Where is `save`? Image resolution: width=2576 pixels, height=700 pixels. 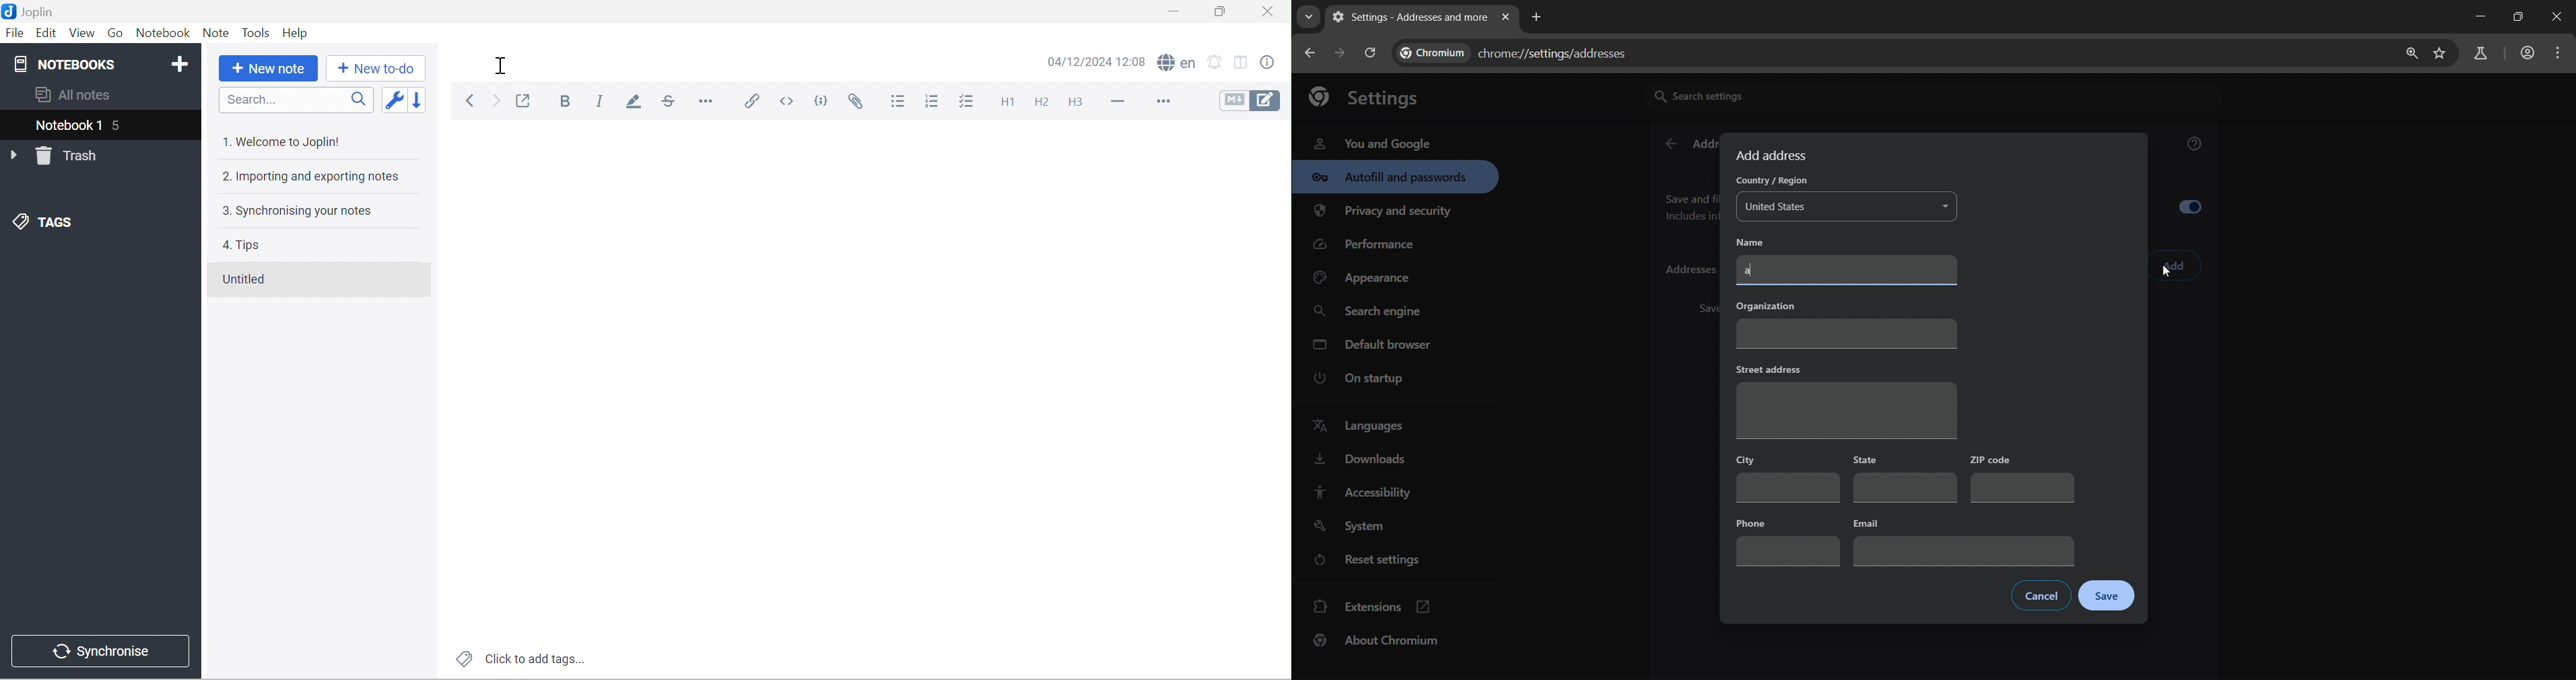 save is located at coordinates (2108, 596).